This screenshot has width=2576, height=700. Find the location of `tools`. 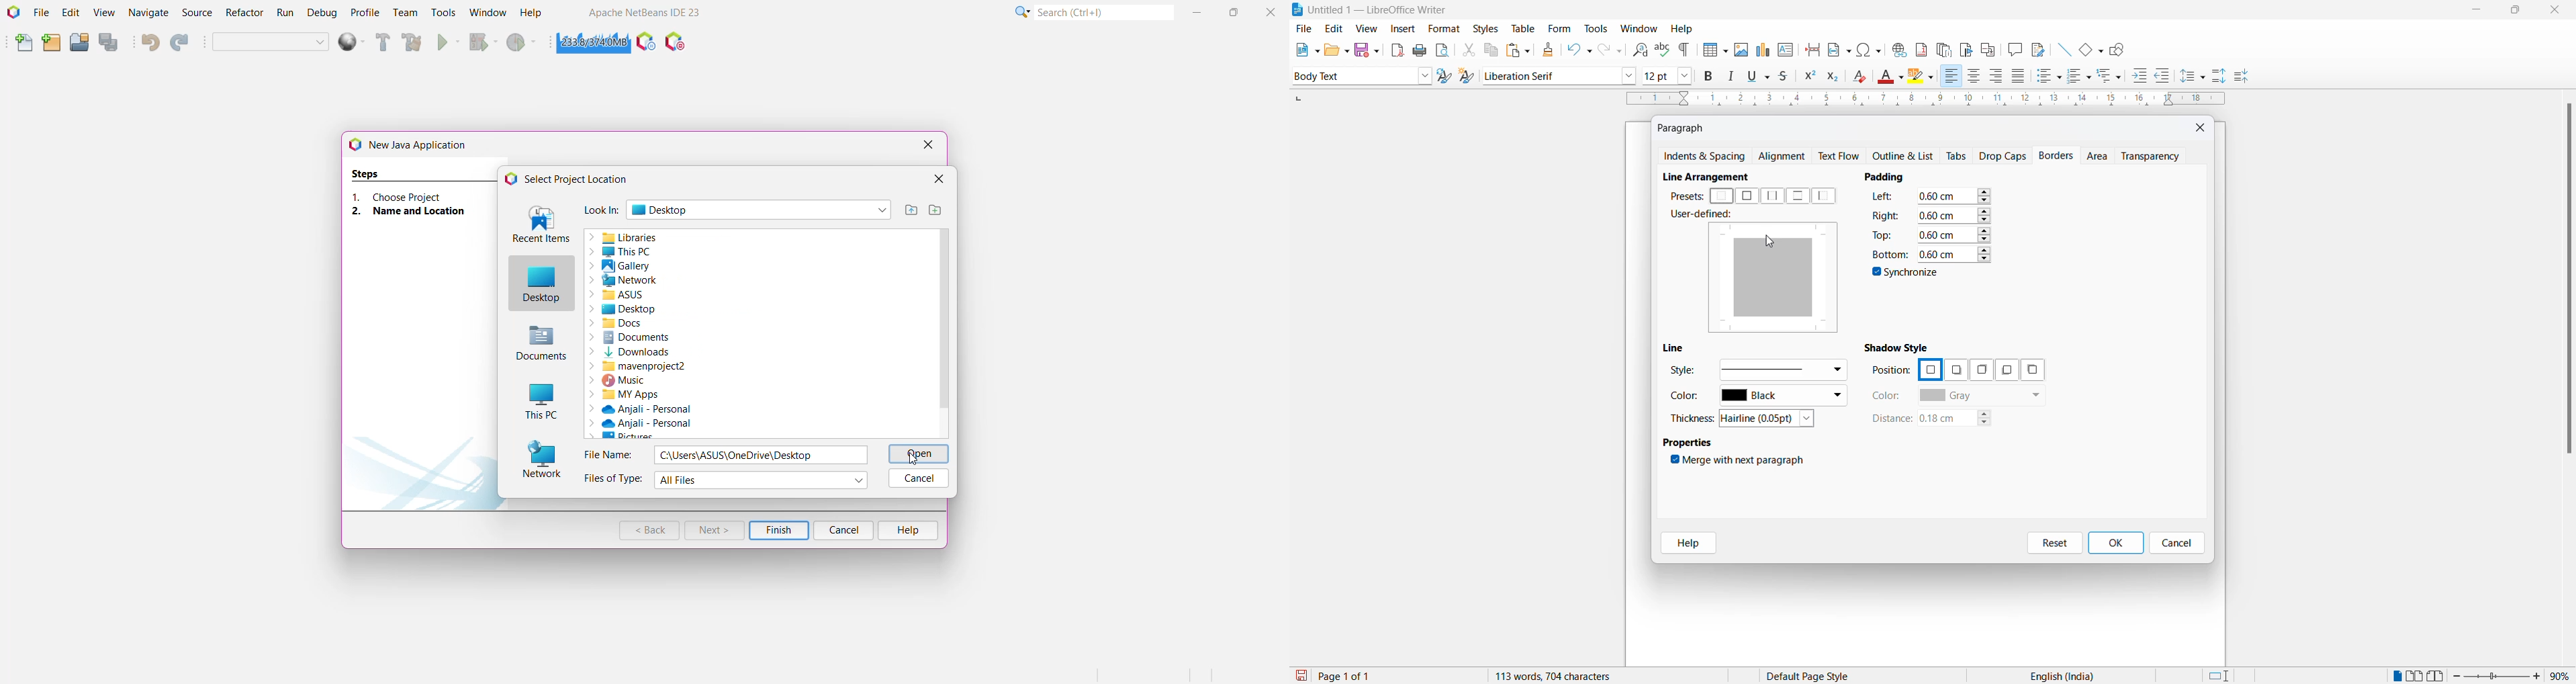

tools is located at coordinates (1596, 29).